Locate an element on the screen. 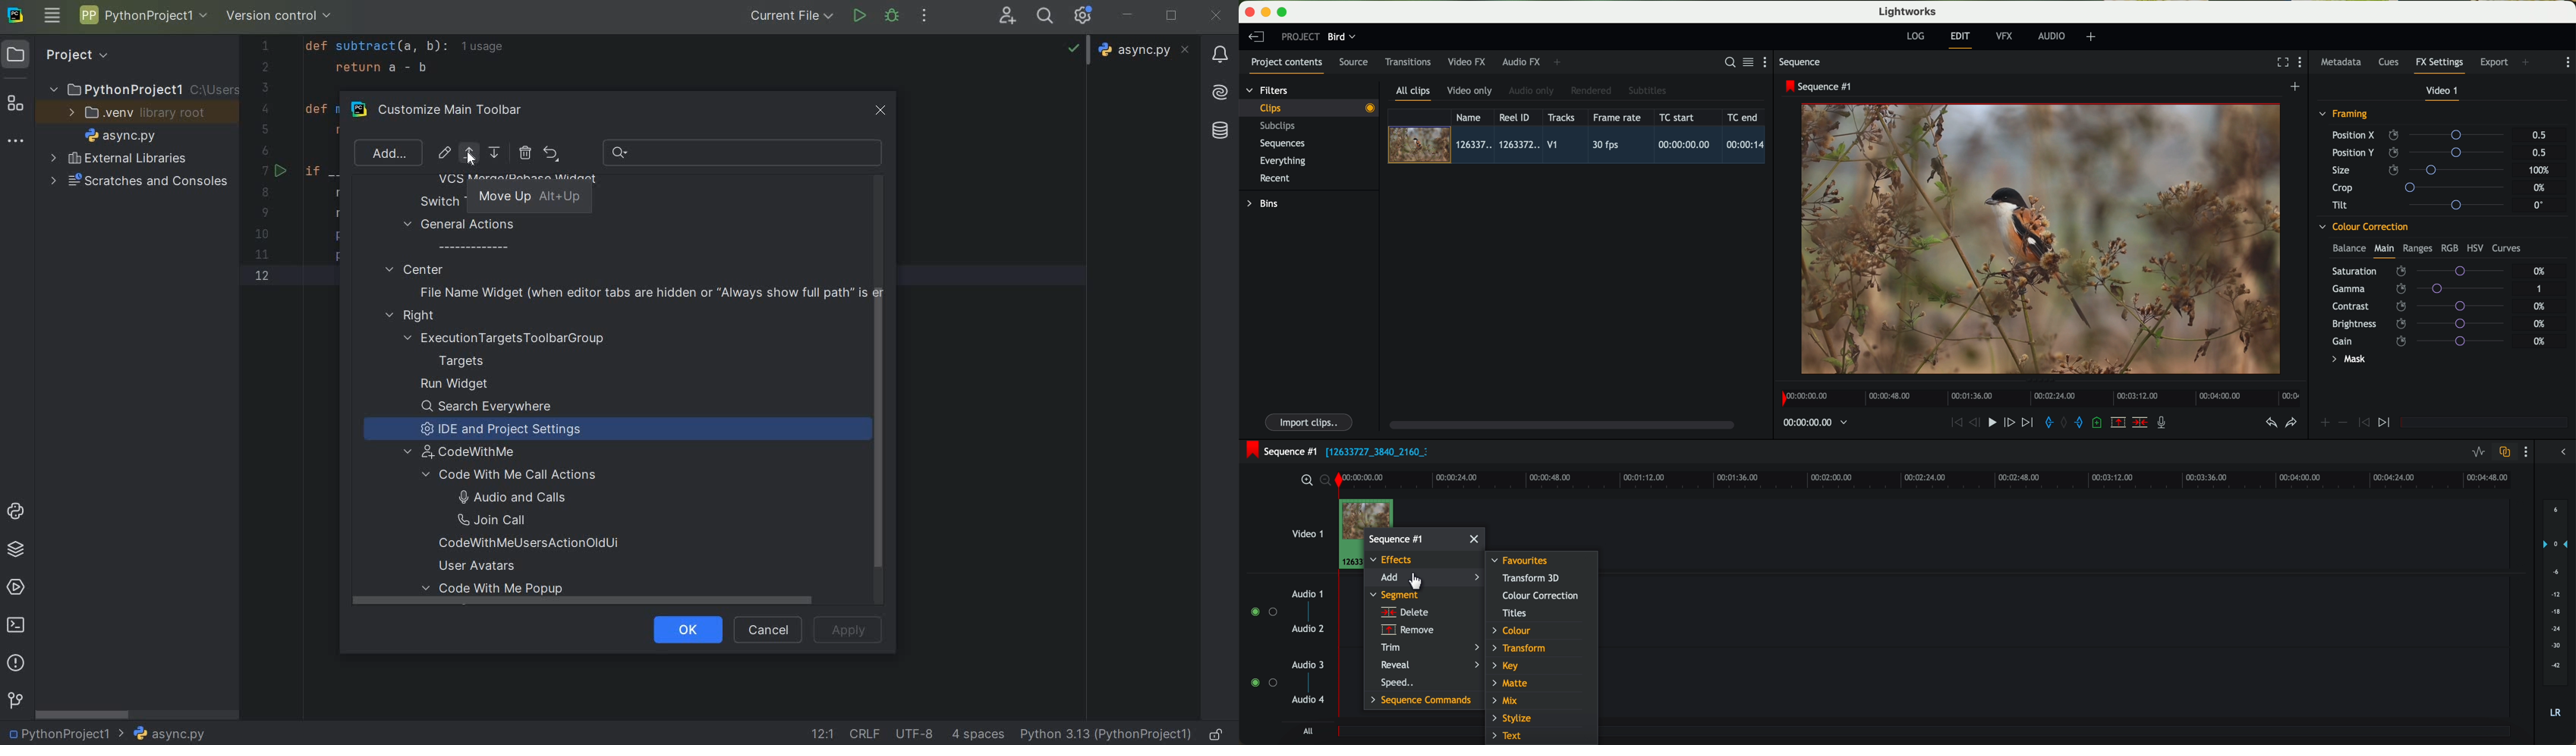 The image size is (2576, 756). delete is located at coordinates (1405, 613).